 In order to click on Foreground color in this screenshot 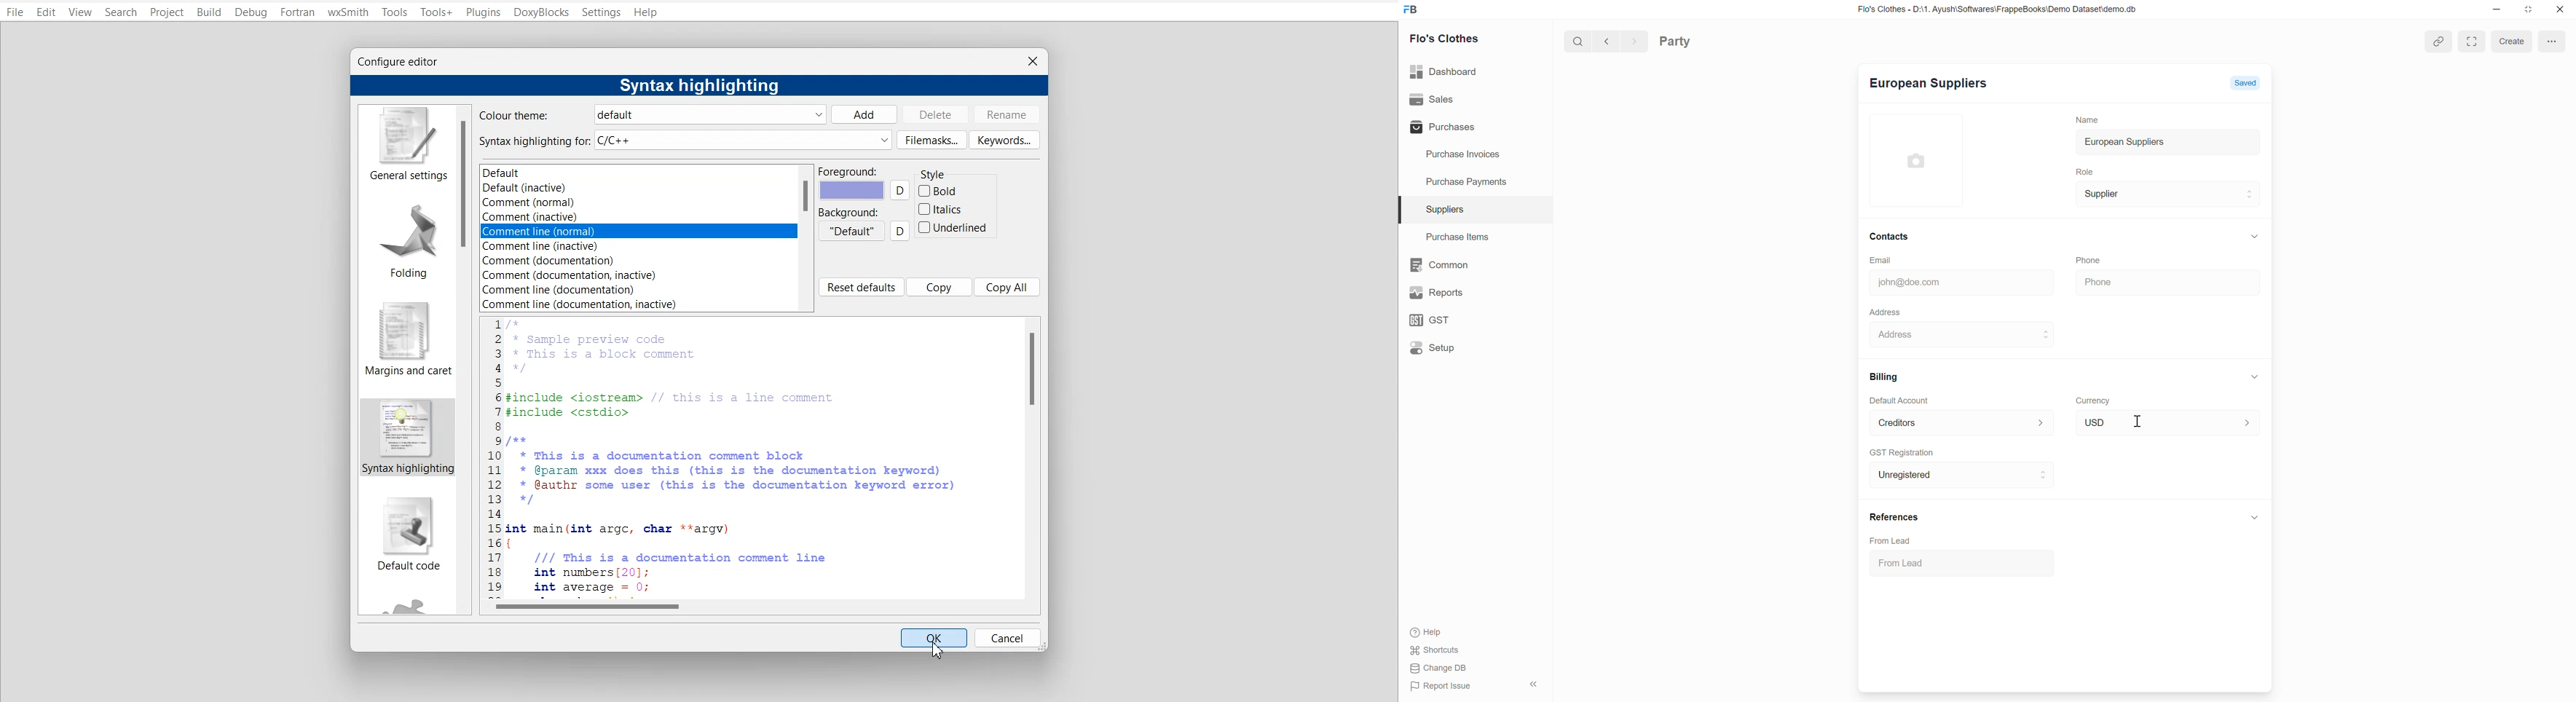, I will do `click(853, 189)`.